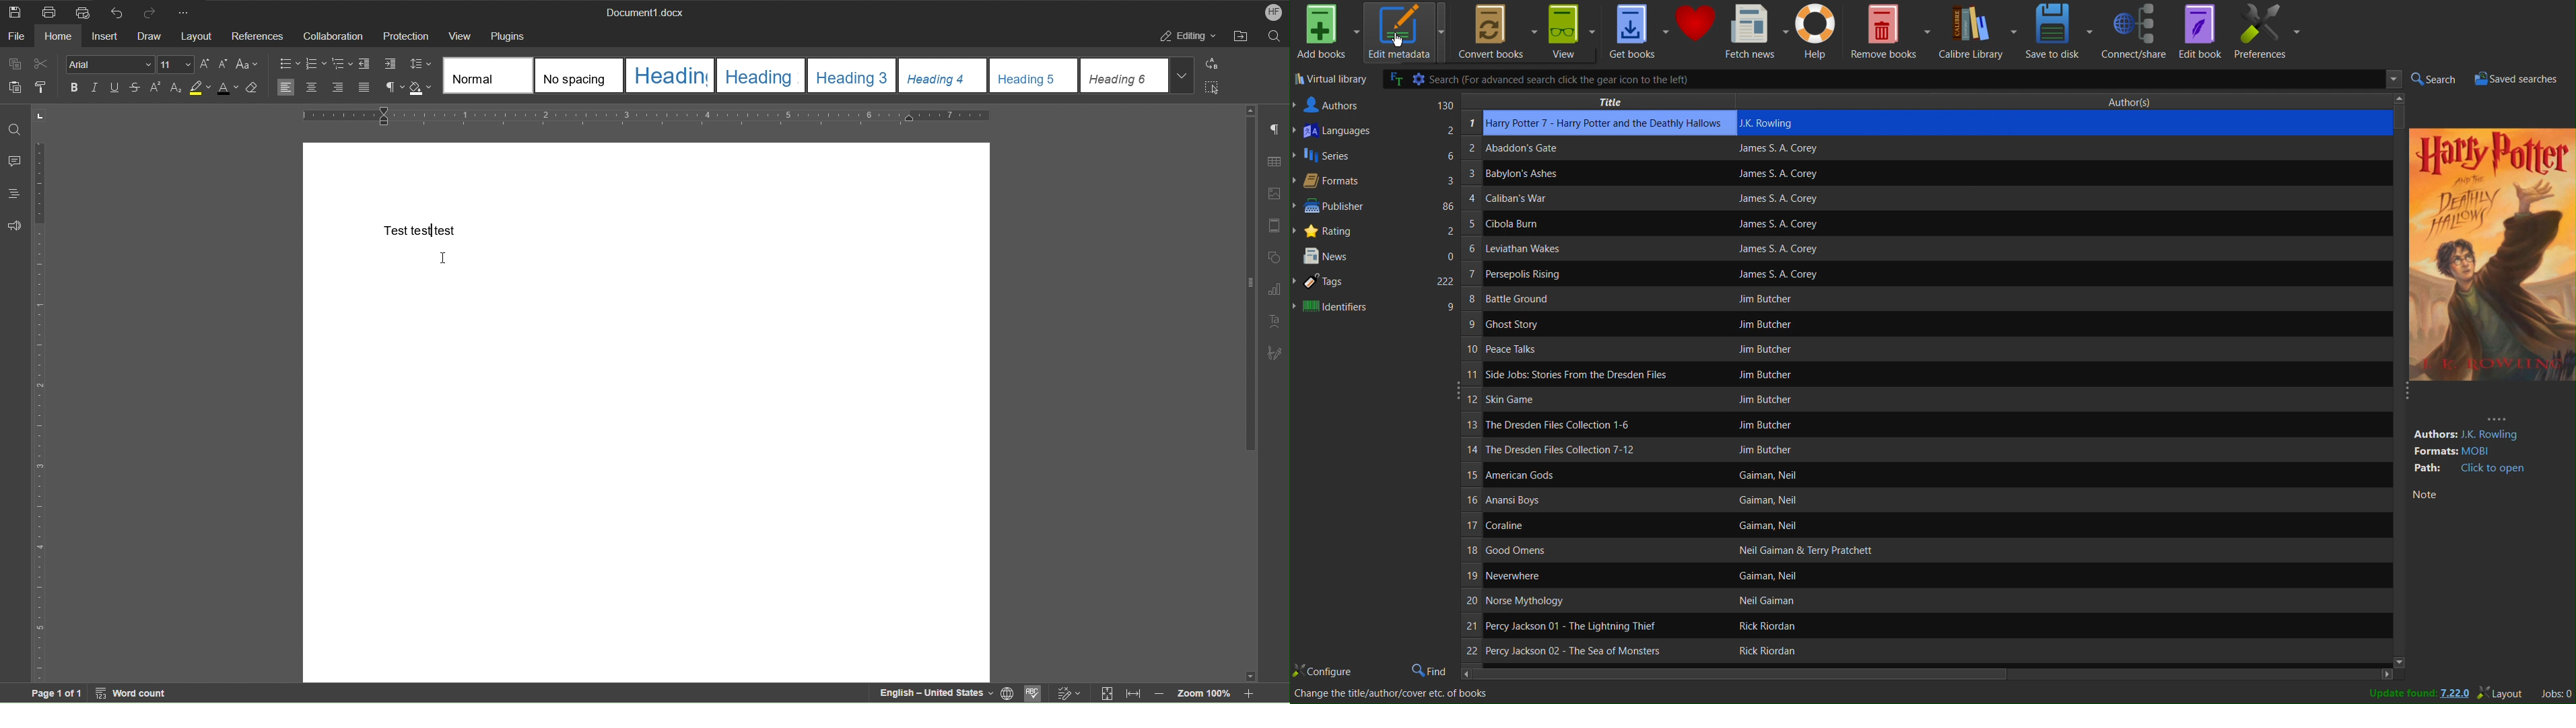 The width and height of the screenshot is (2576, 728). Describe the element at coordinates (1955, 377) in the screenshot. I see `Author’s name` at that location.